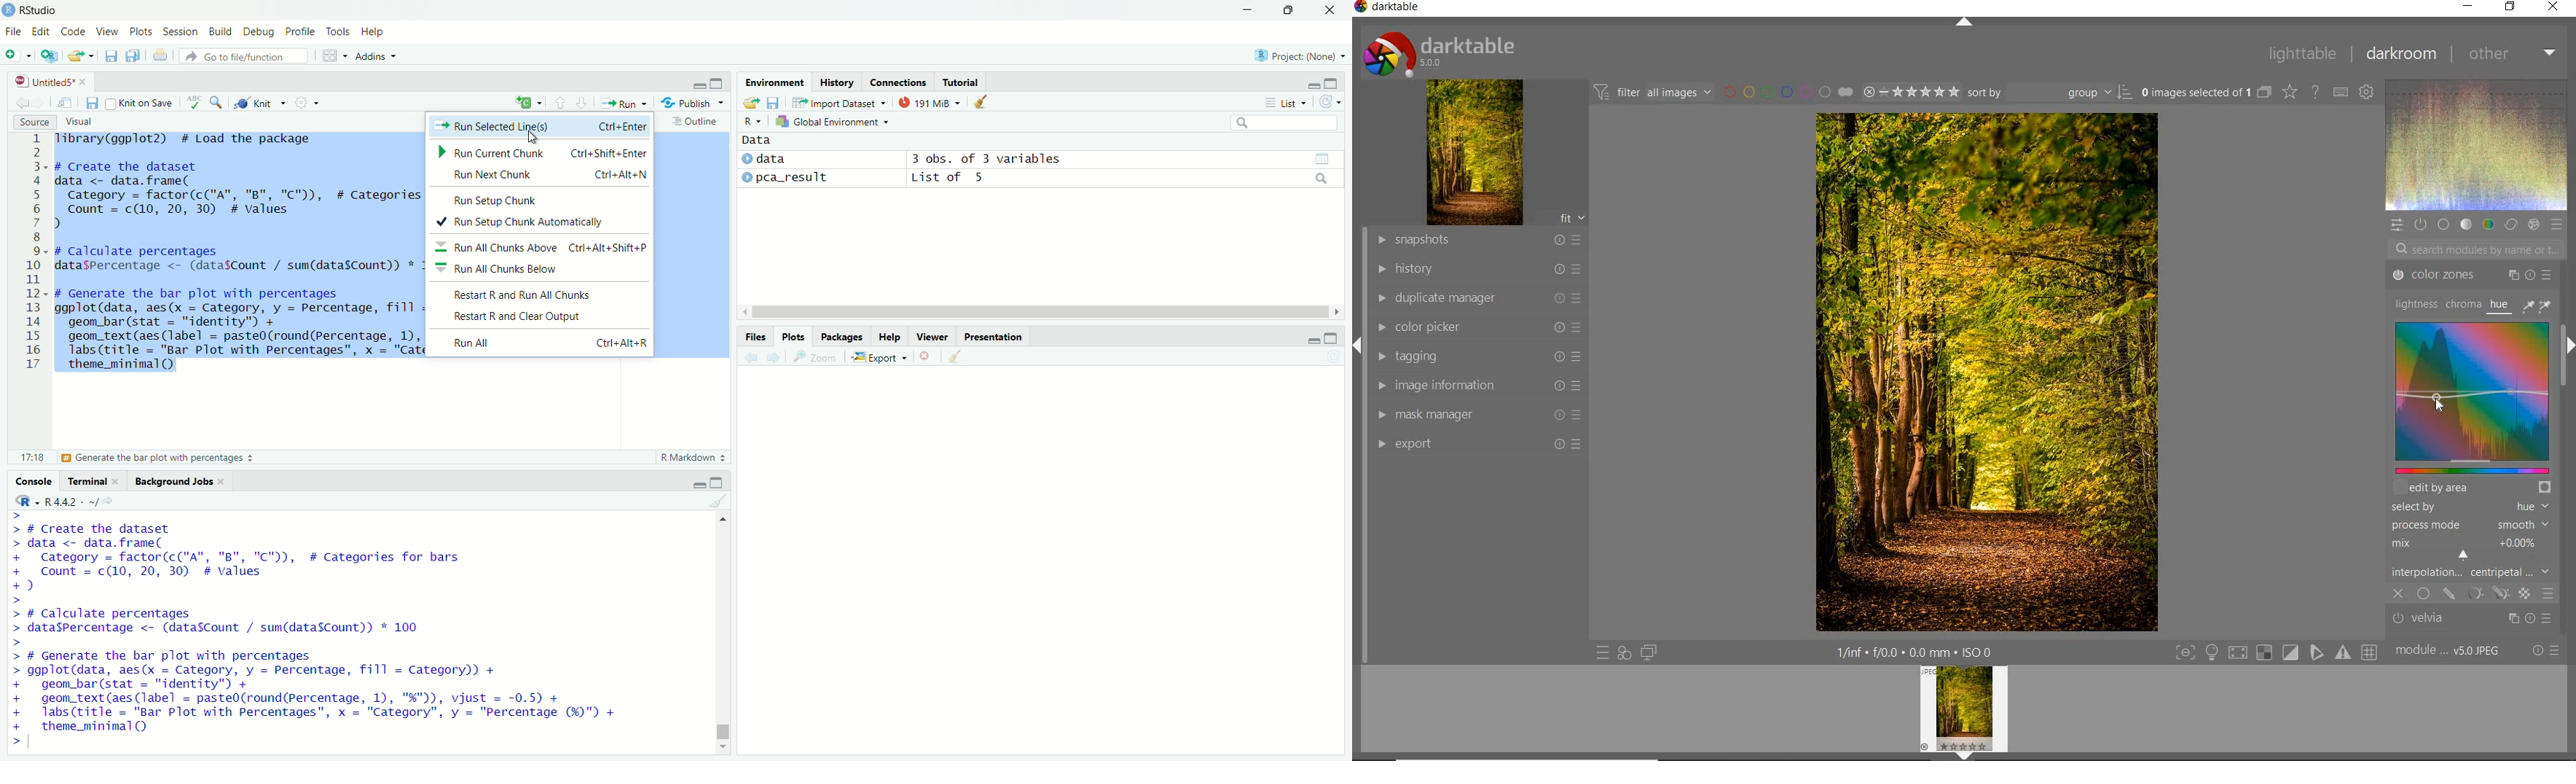 Image resolution: width=2576 pixels, height=784 pixels. What do you see at coordinates (218, 102) in the screenshot?
I see `find and repace` at bounding box center [218, 102].